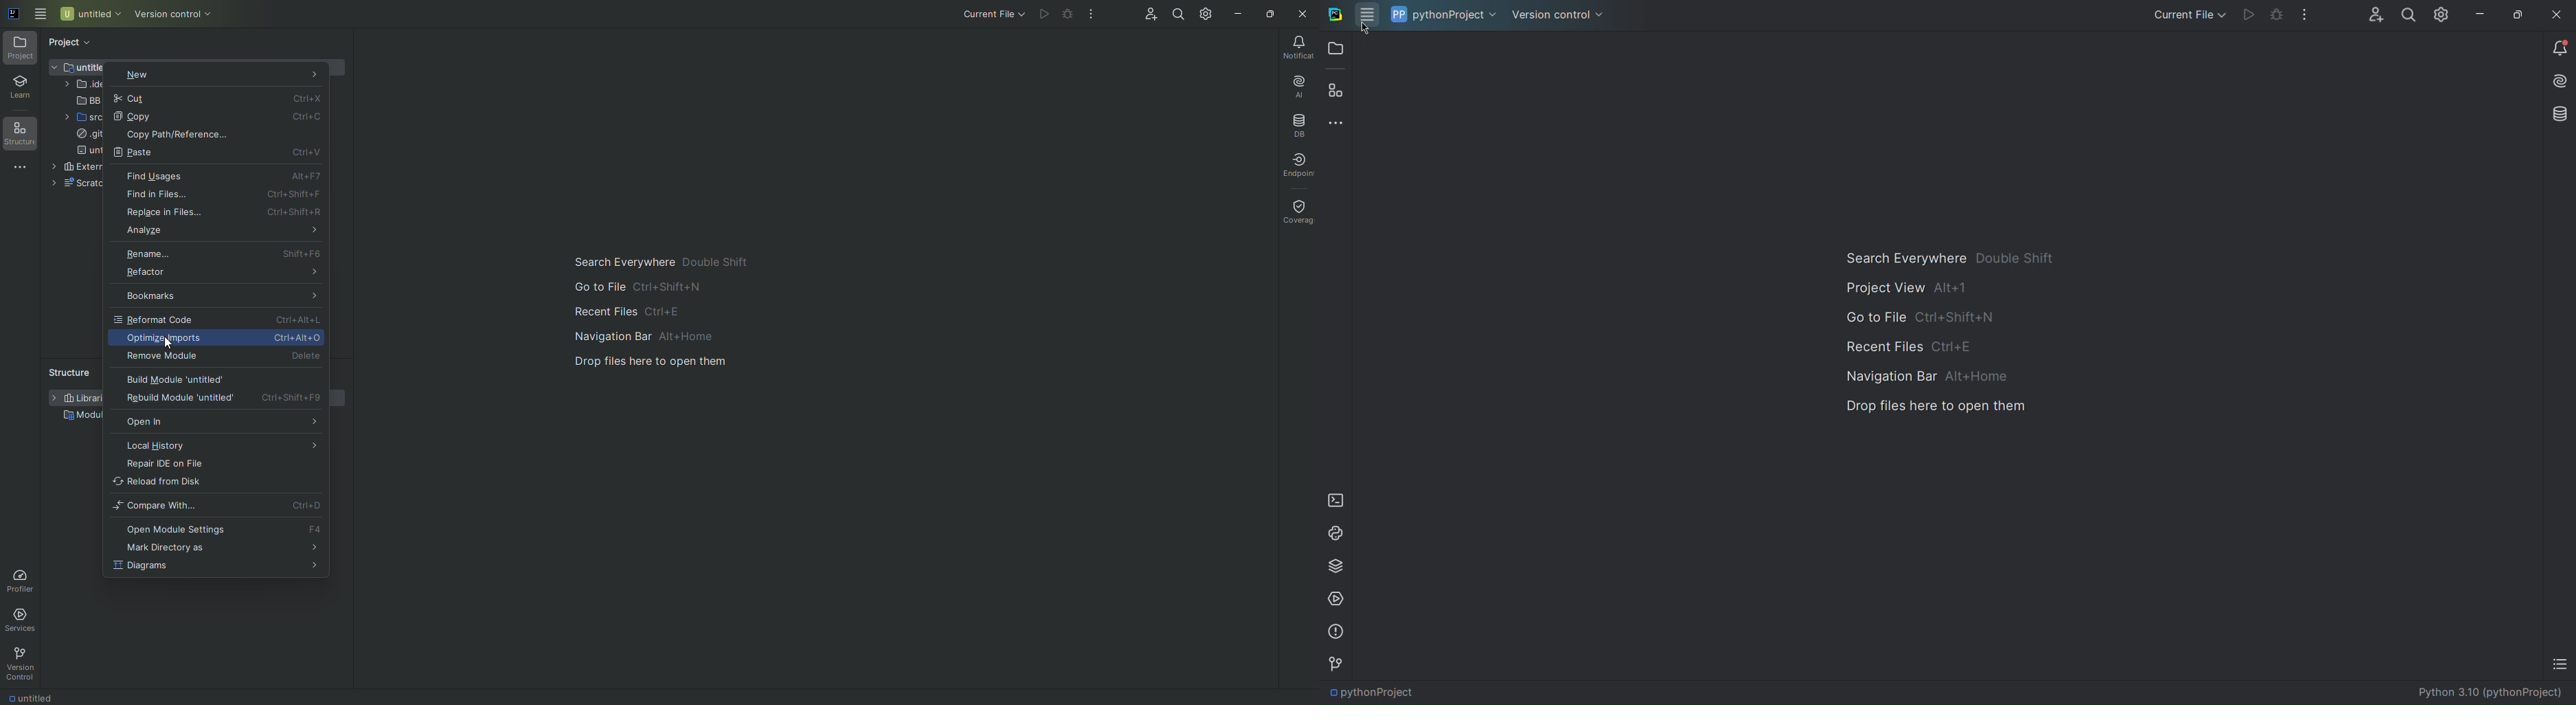 This screenshot has width=2576, height=728. I want to click on untitled.iml, so click(91, 151).